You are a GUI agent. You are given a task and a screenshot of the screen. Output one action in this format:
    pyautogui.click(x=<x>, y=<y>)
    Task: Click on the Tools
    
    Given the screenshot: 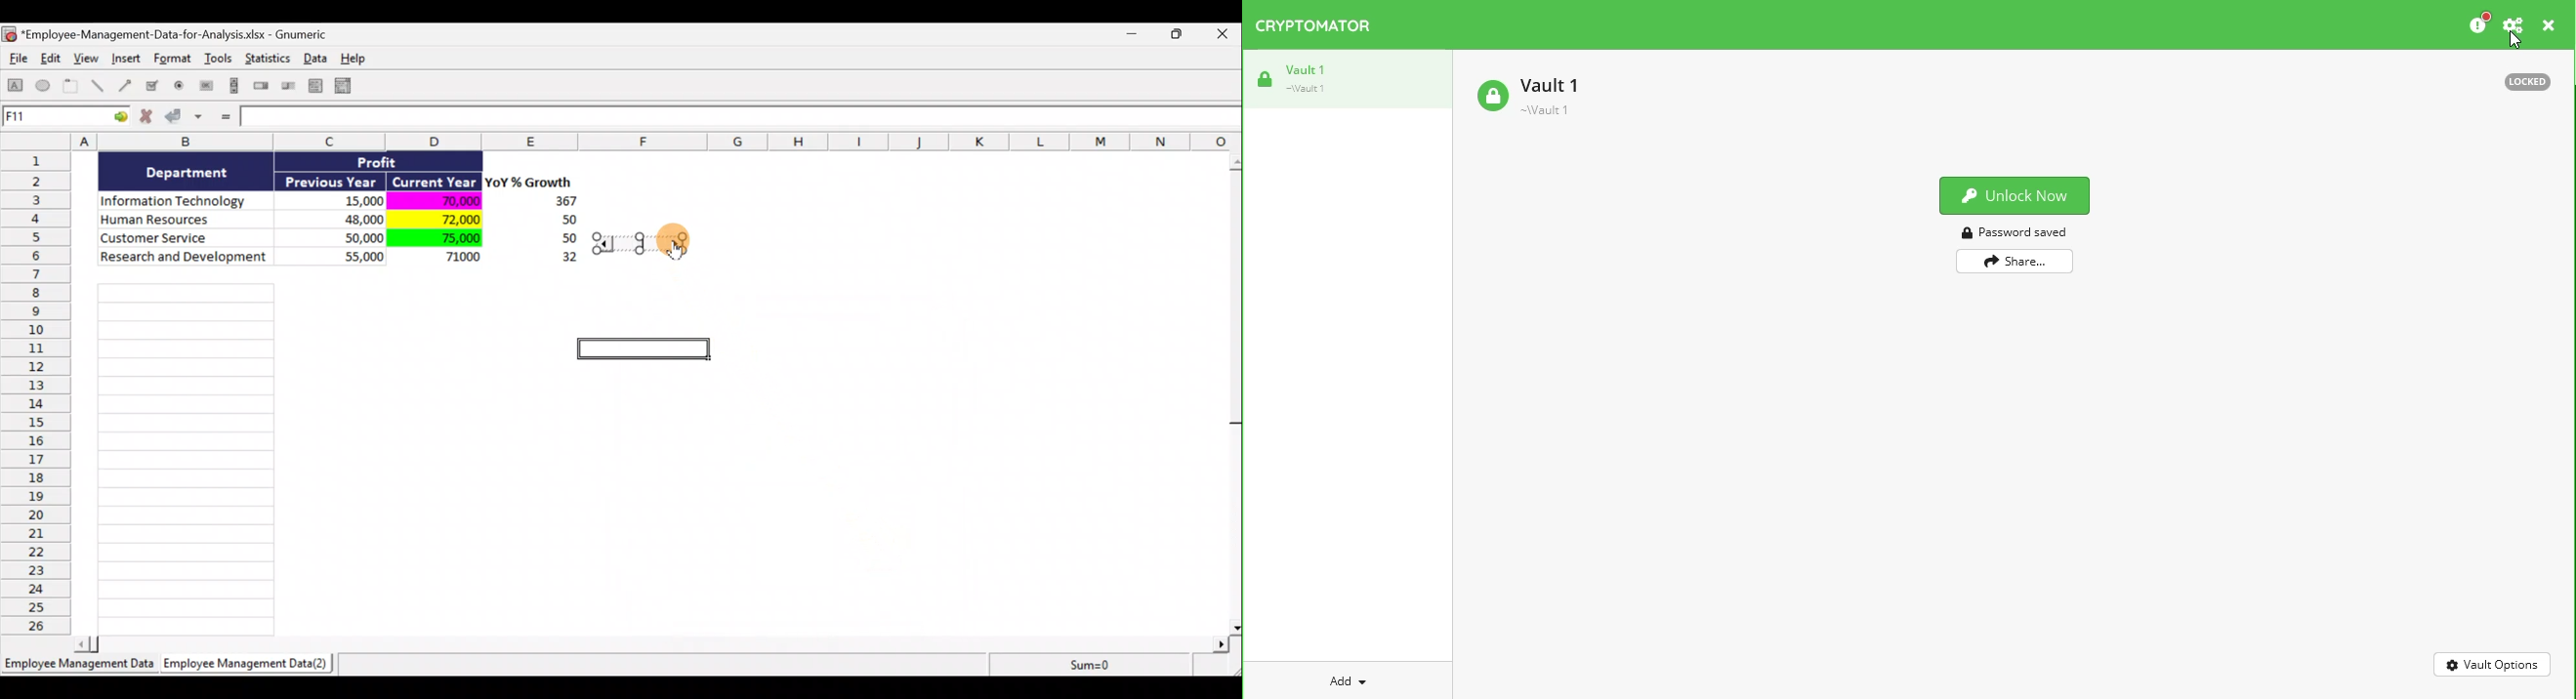 What is the action you would take?
    pyautogui.click(x=220, y=61)
    